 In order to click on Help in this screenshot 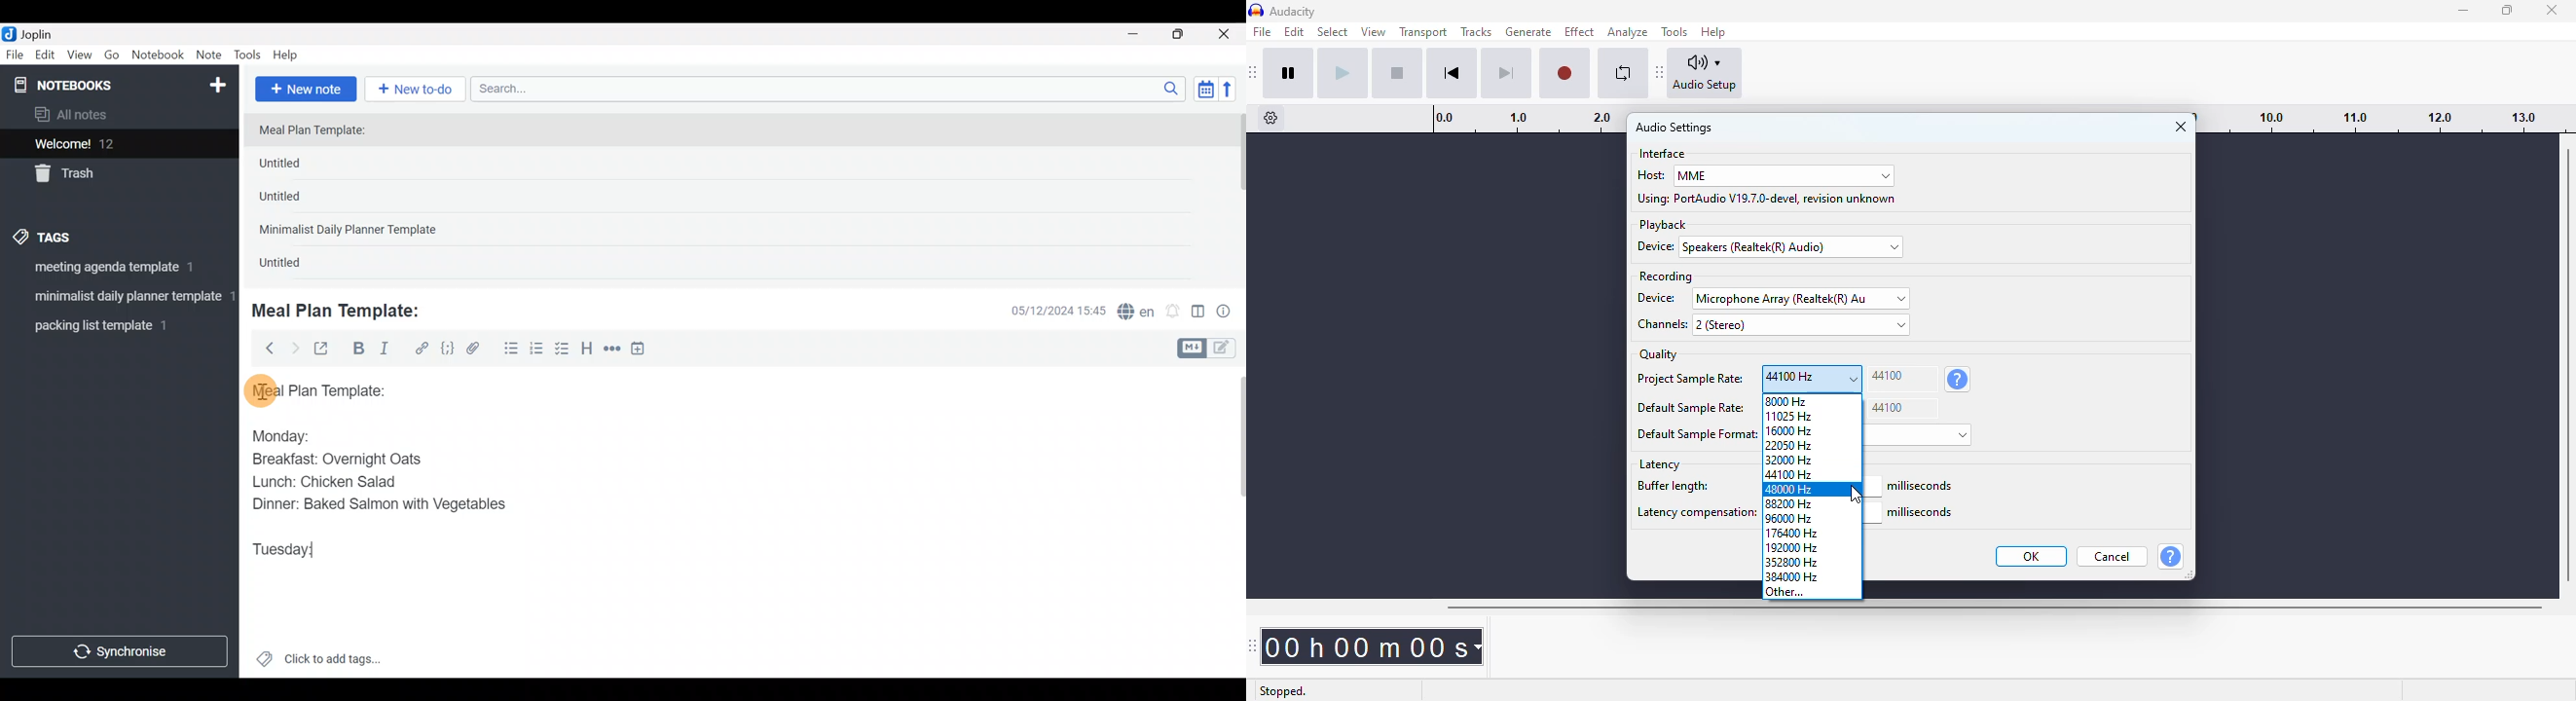, I will do `click(290, 53)`.